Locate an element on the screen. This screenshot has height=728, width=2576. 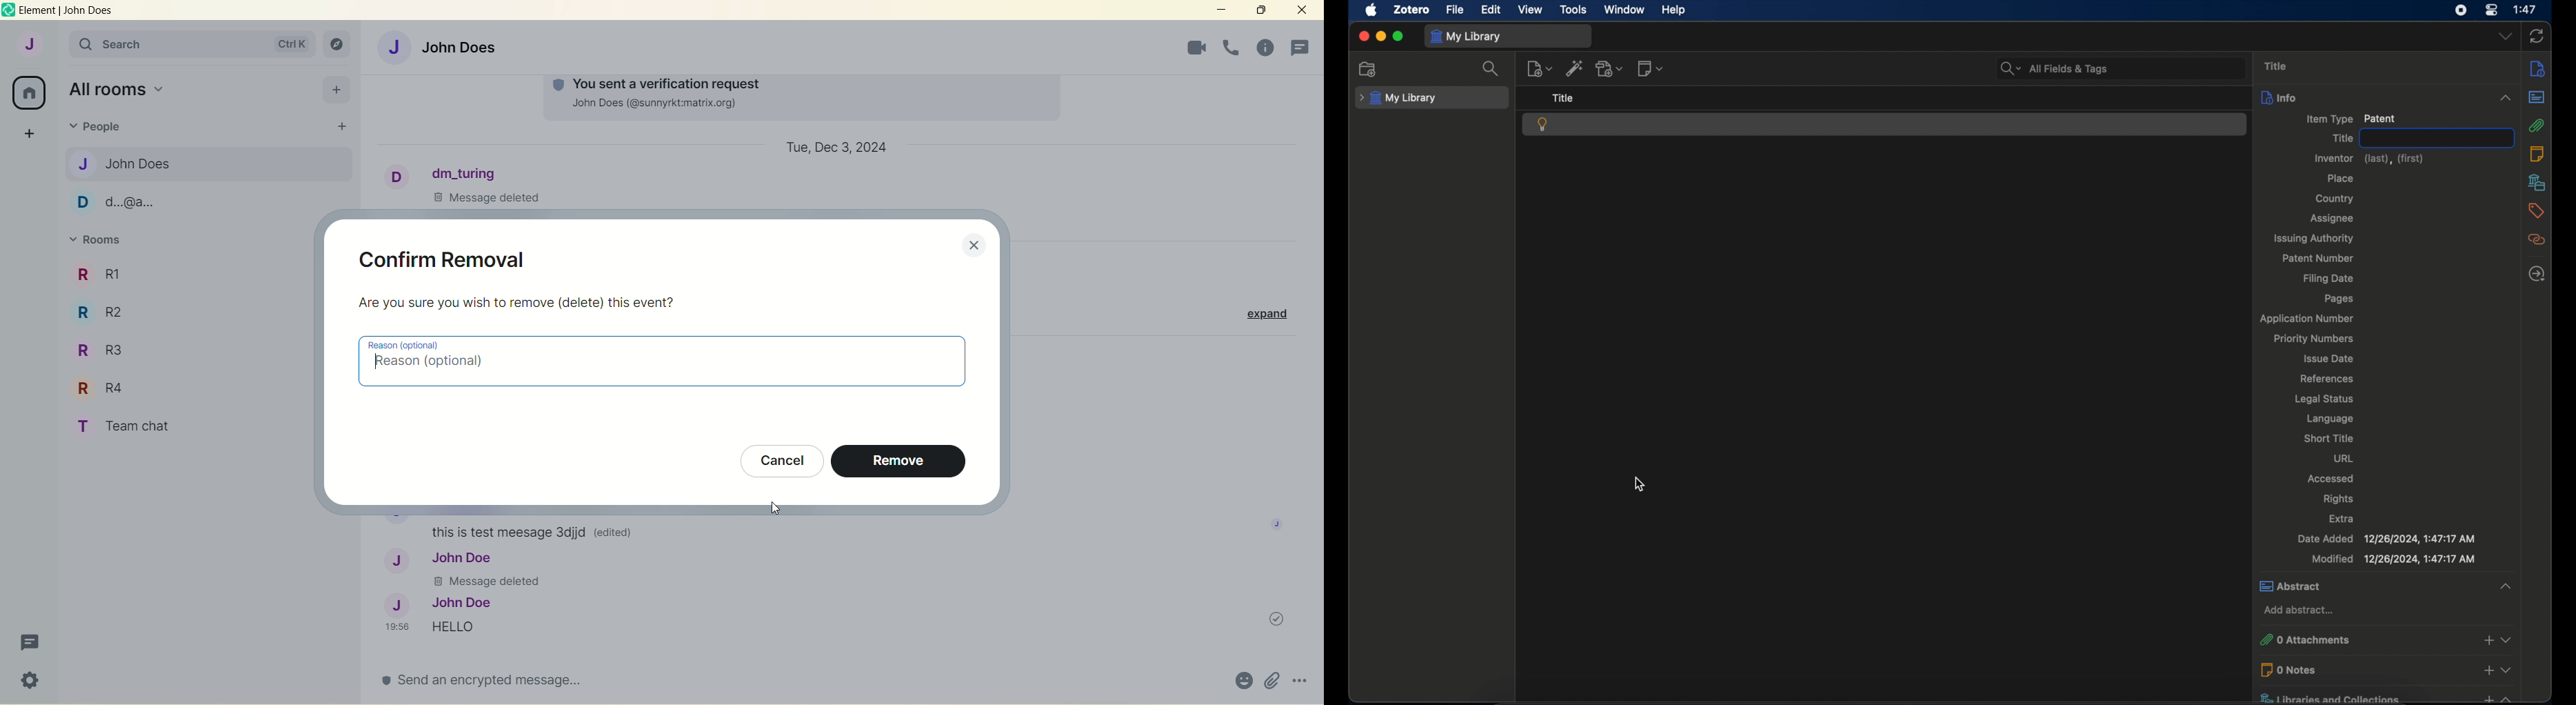
message sent is located at coordinates (1271, 619).